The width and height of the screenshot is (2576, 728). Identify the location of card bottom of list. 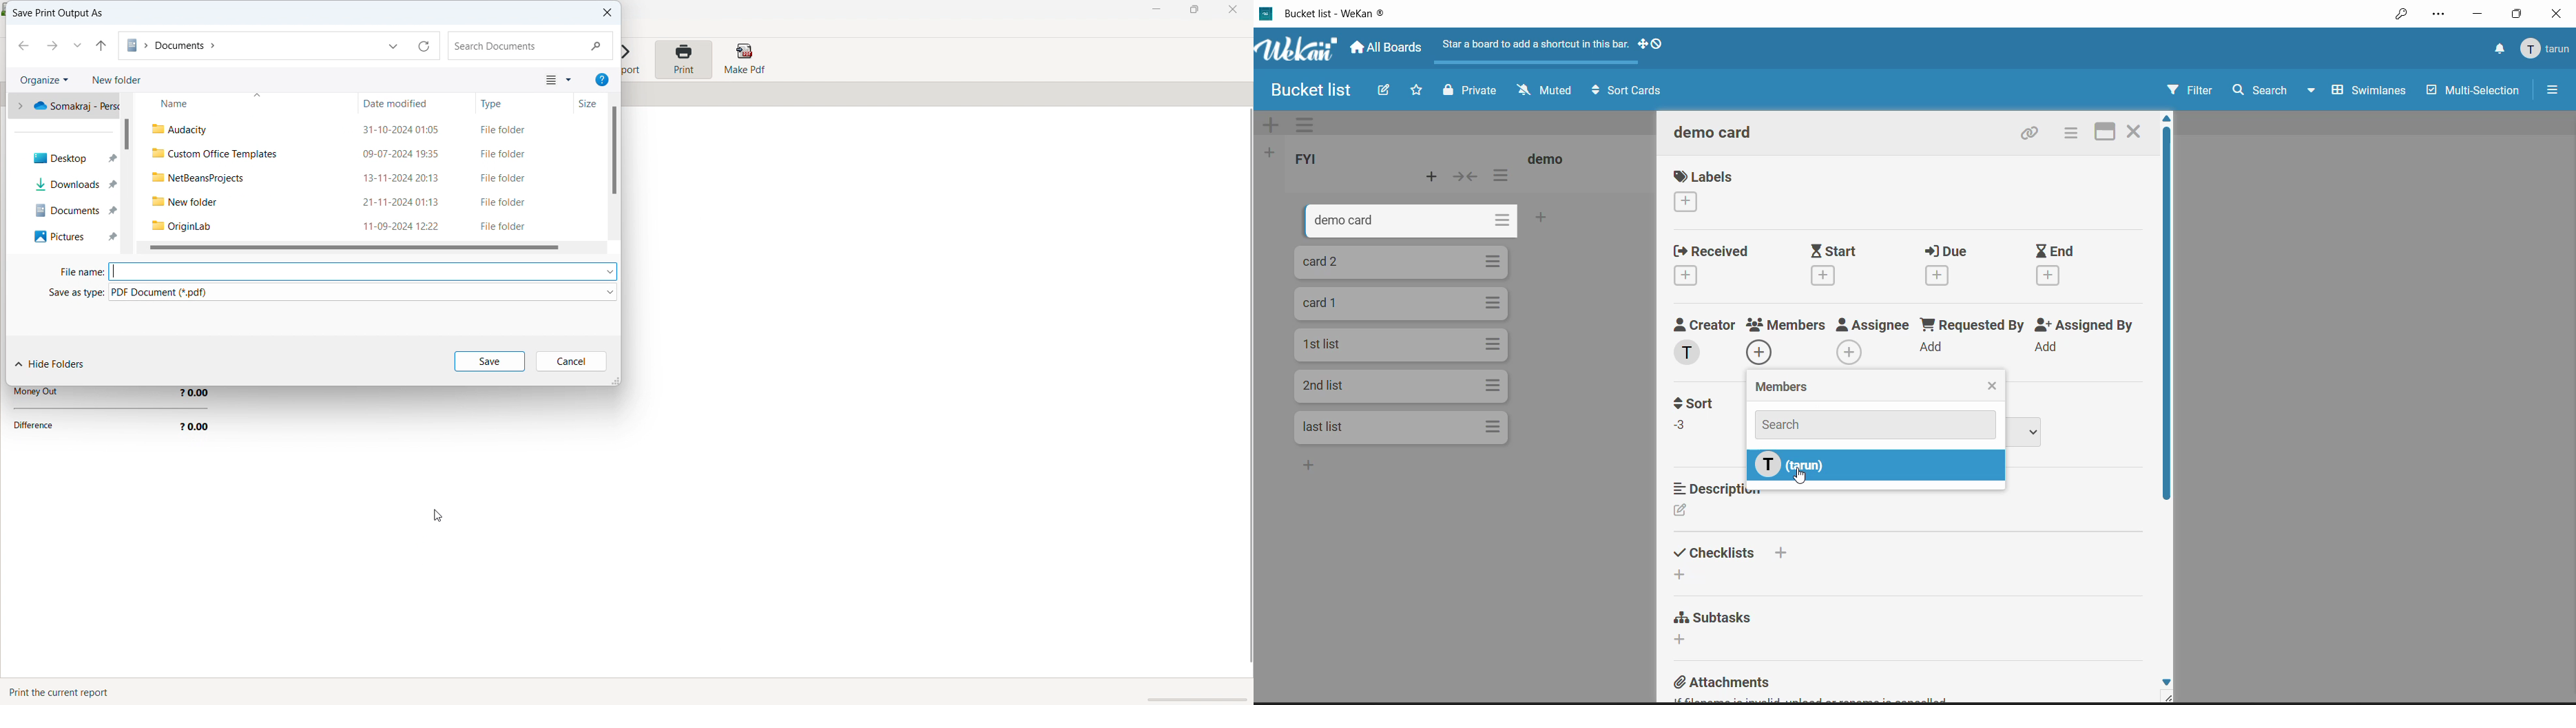
(1335, 466).